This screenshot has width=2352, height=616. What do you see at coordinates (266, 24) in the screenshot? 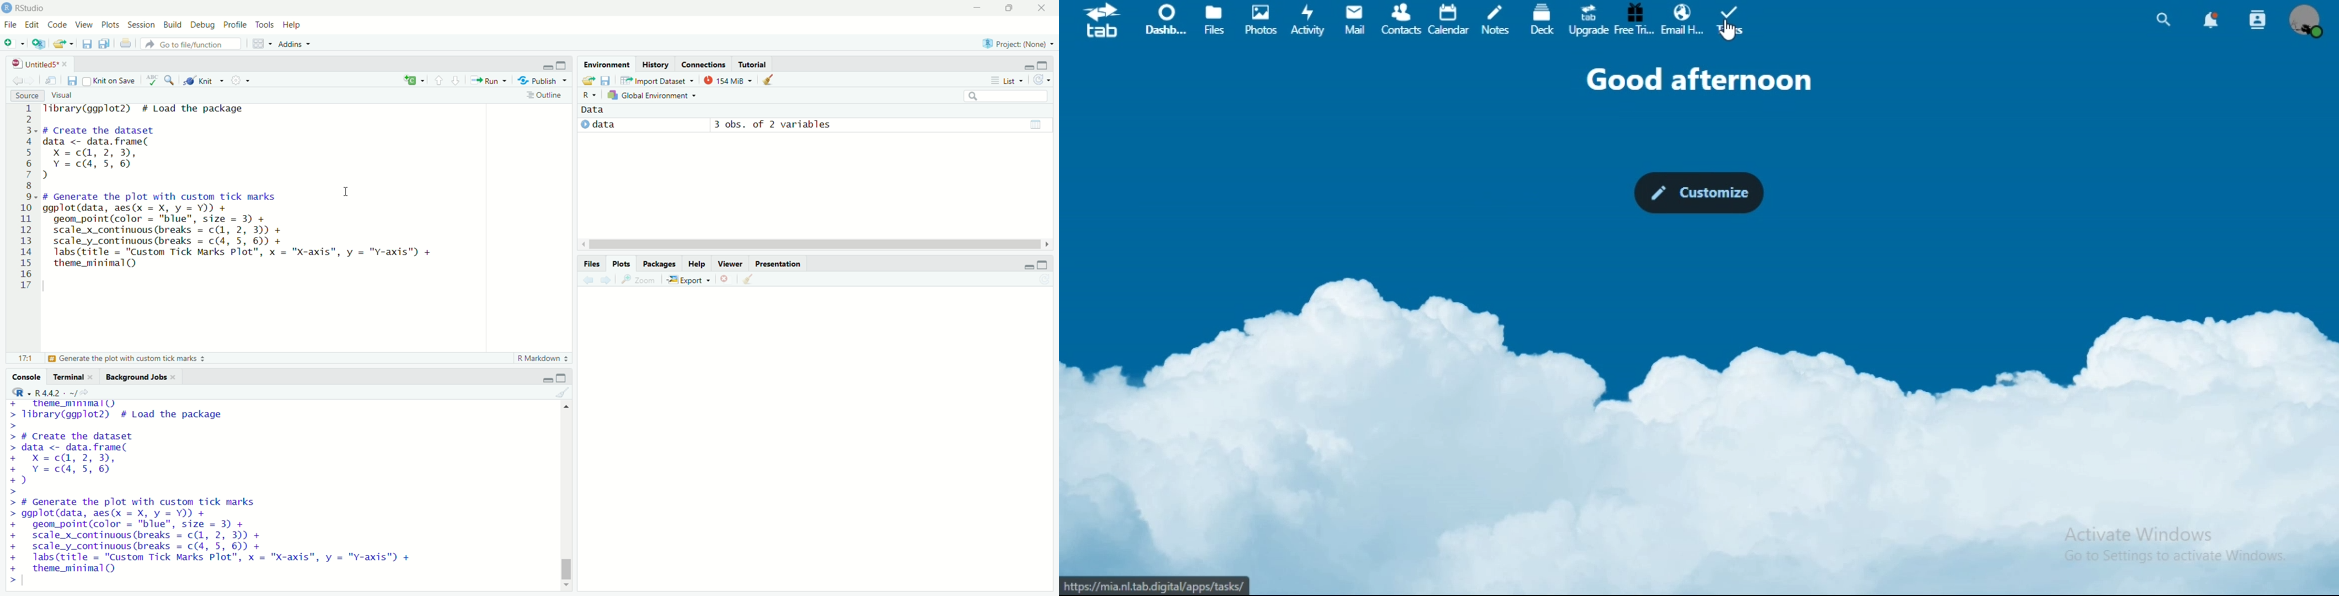
I see `tools` at bounding box center [266, 24].